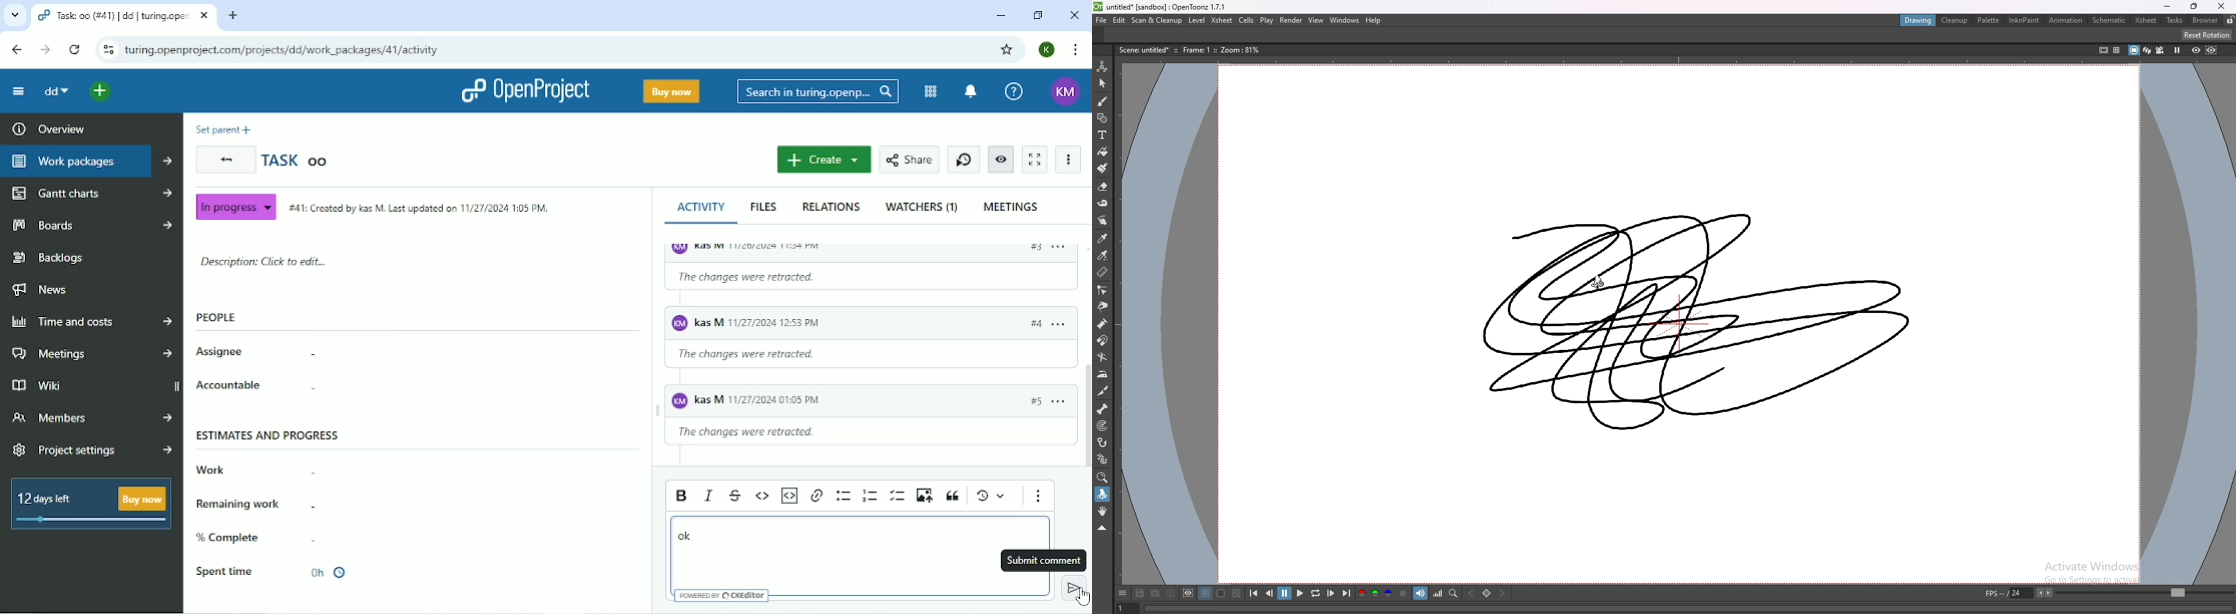 The width and height of the screenshot is (2240, 616). What do you see at coordinates (756, 360) in the screenshot?
I see `The changes were retracted` at bounding box center [756, 360].